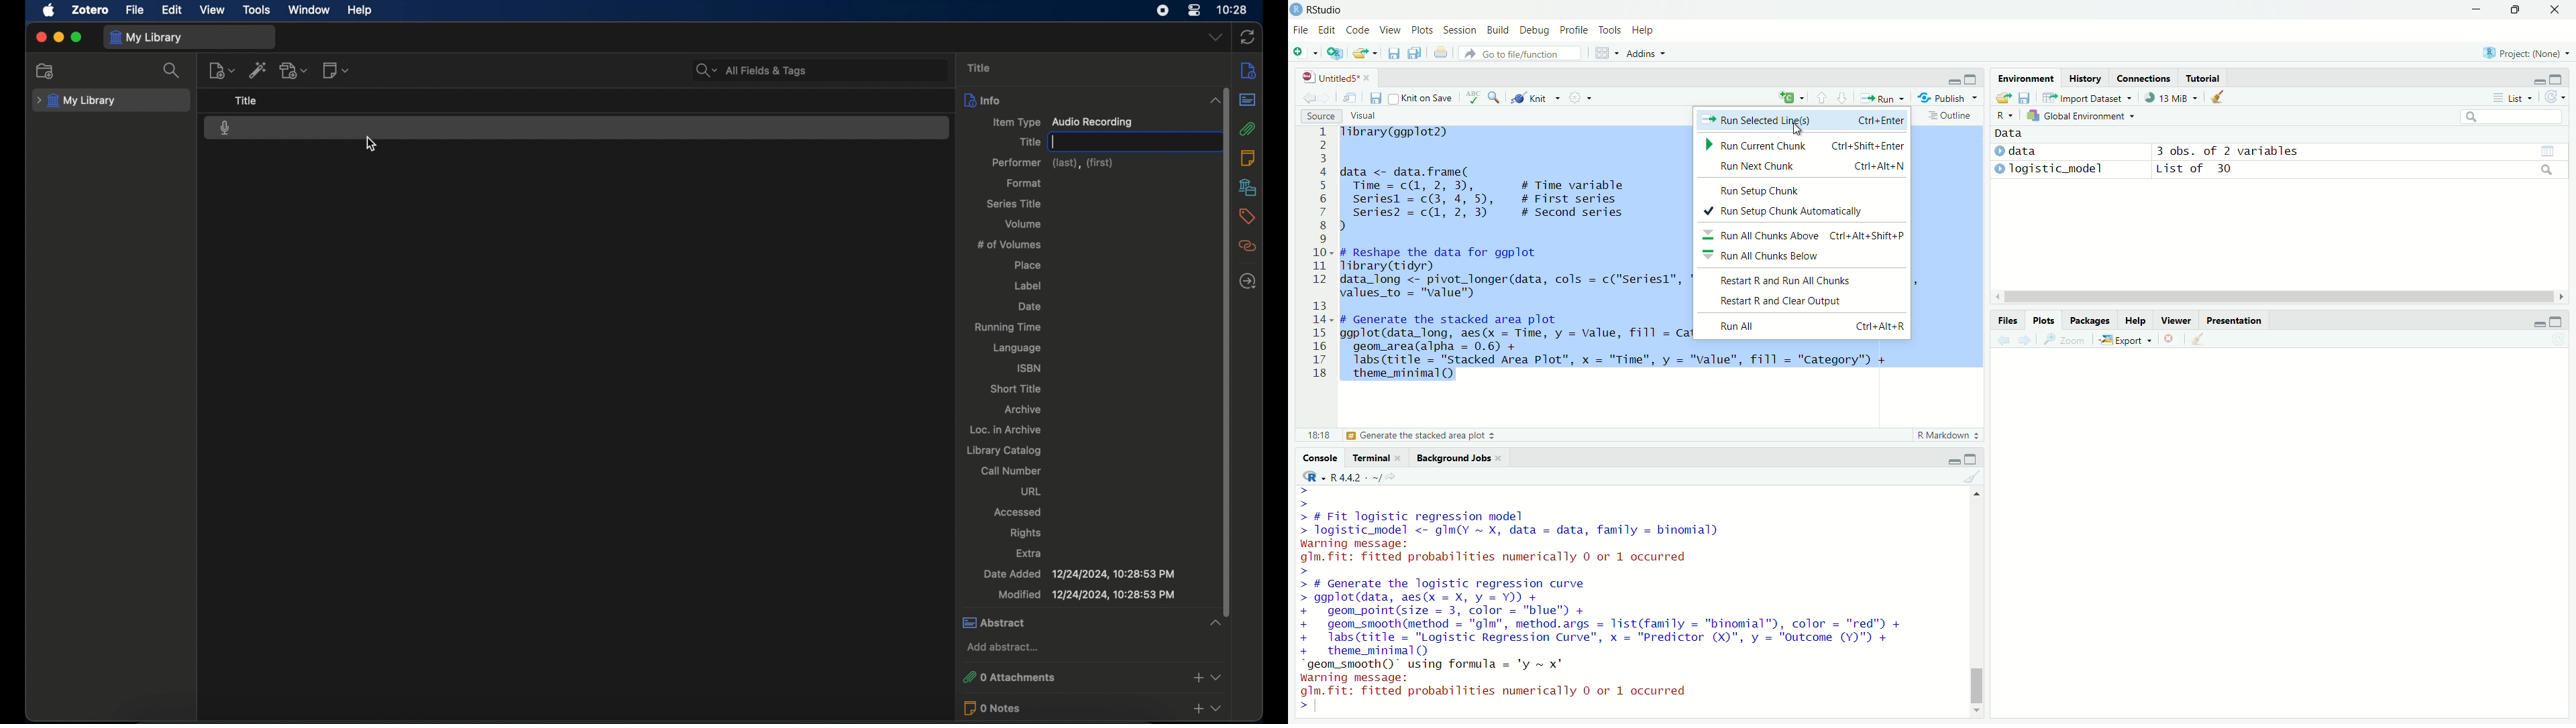  I want to click on url, so click(1030, 492).